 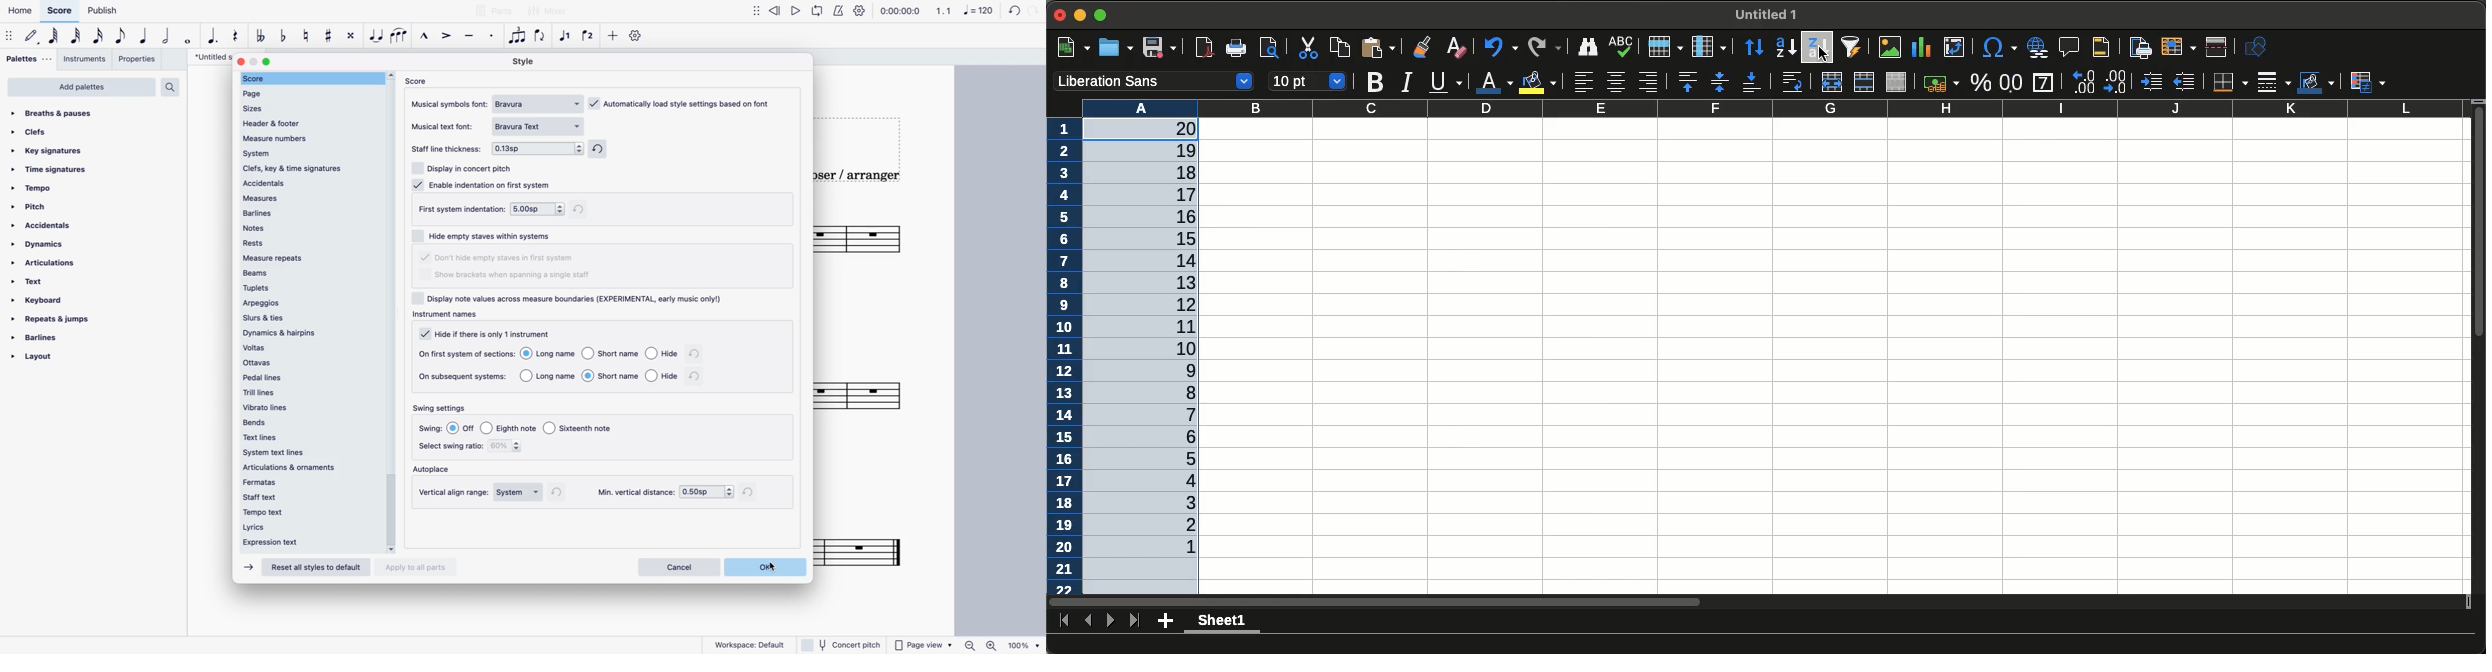 What do you see at coordinates (2368, 81) in the screenshot?
I see `Conditional ` at bounding box center [2368, 81].